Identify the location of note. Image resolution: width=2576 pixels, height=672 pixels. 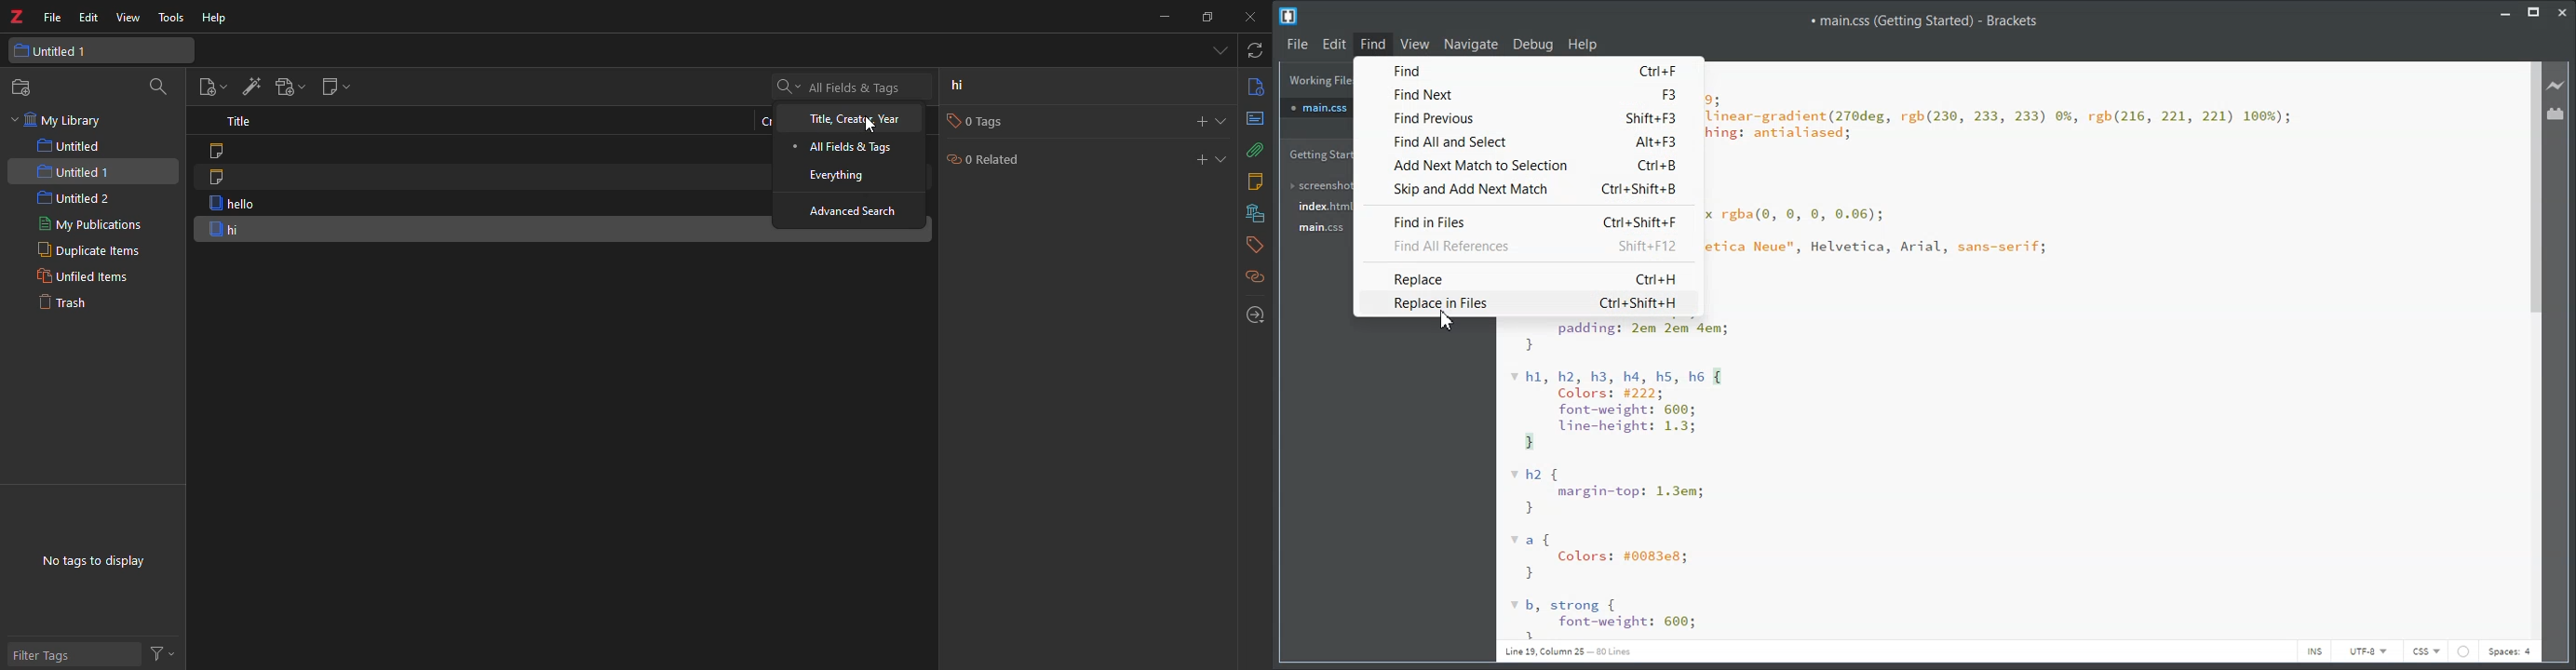
(219, 177).